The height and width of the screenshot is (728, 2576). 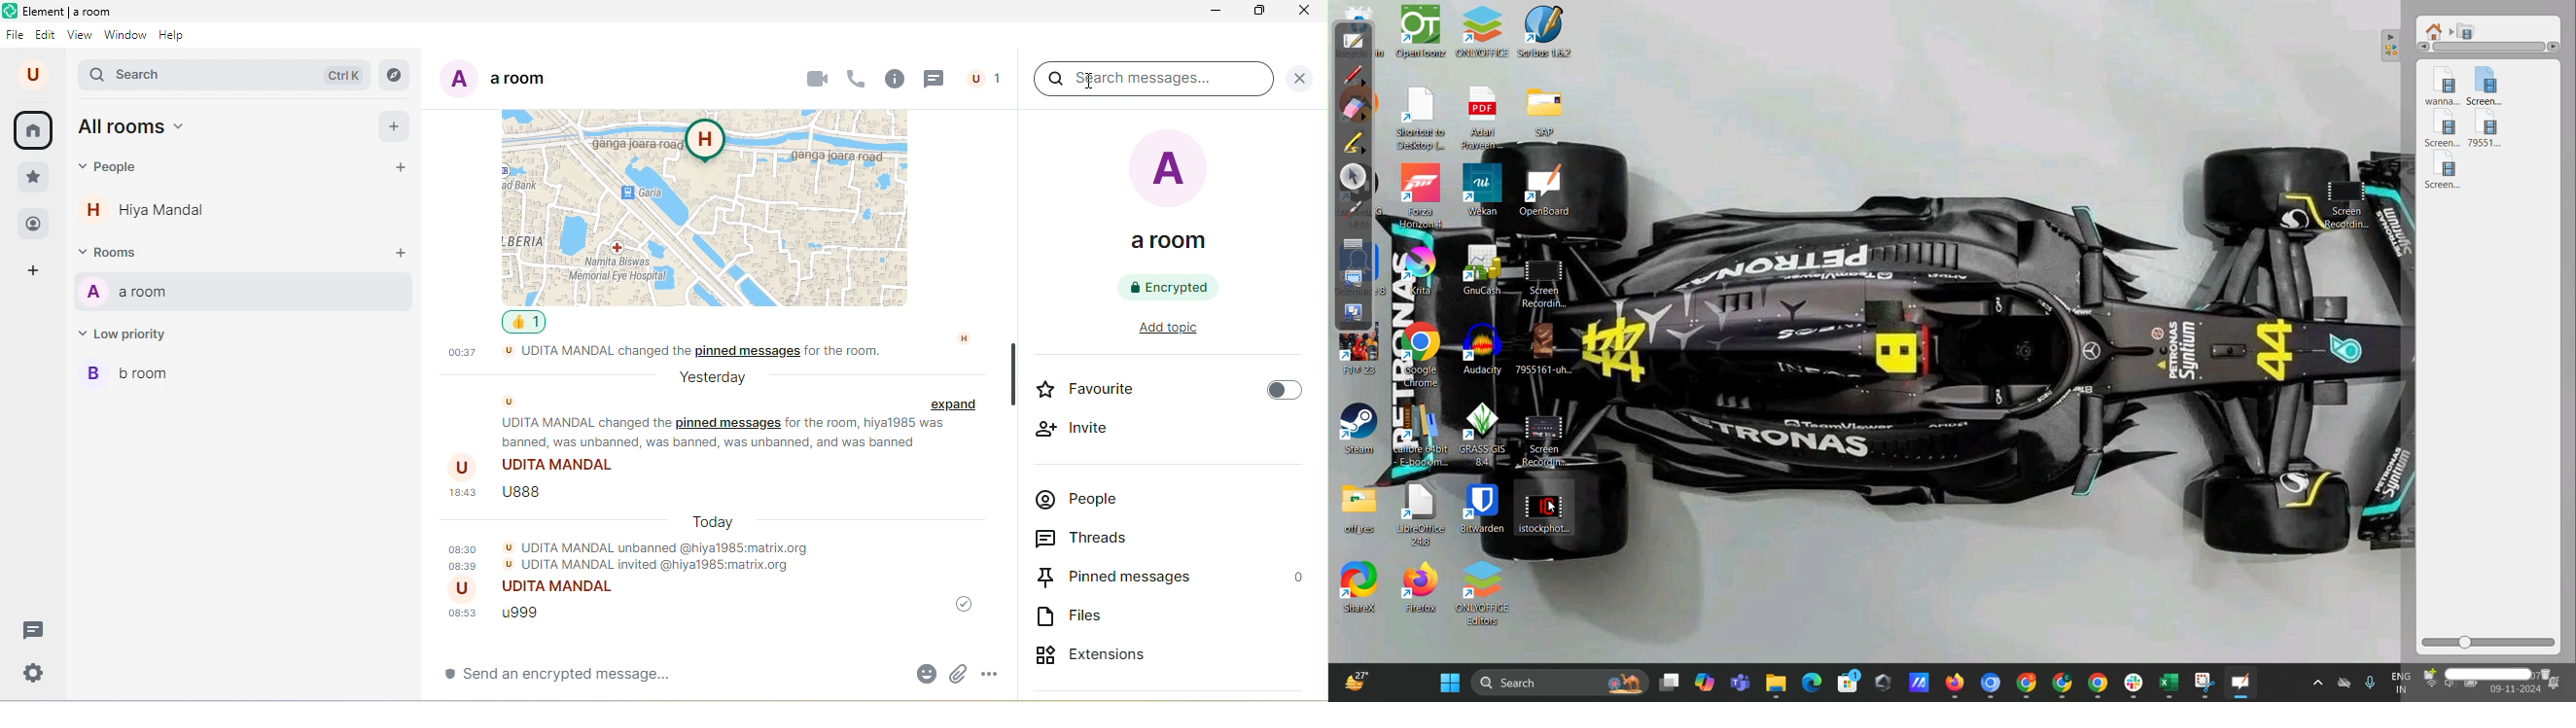 I want to click on udita mandal, so click(x=540, y=590).